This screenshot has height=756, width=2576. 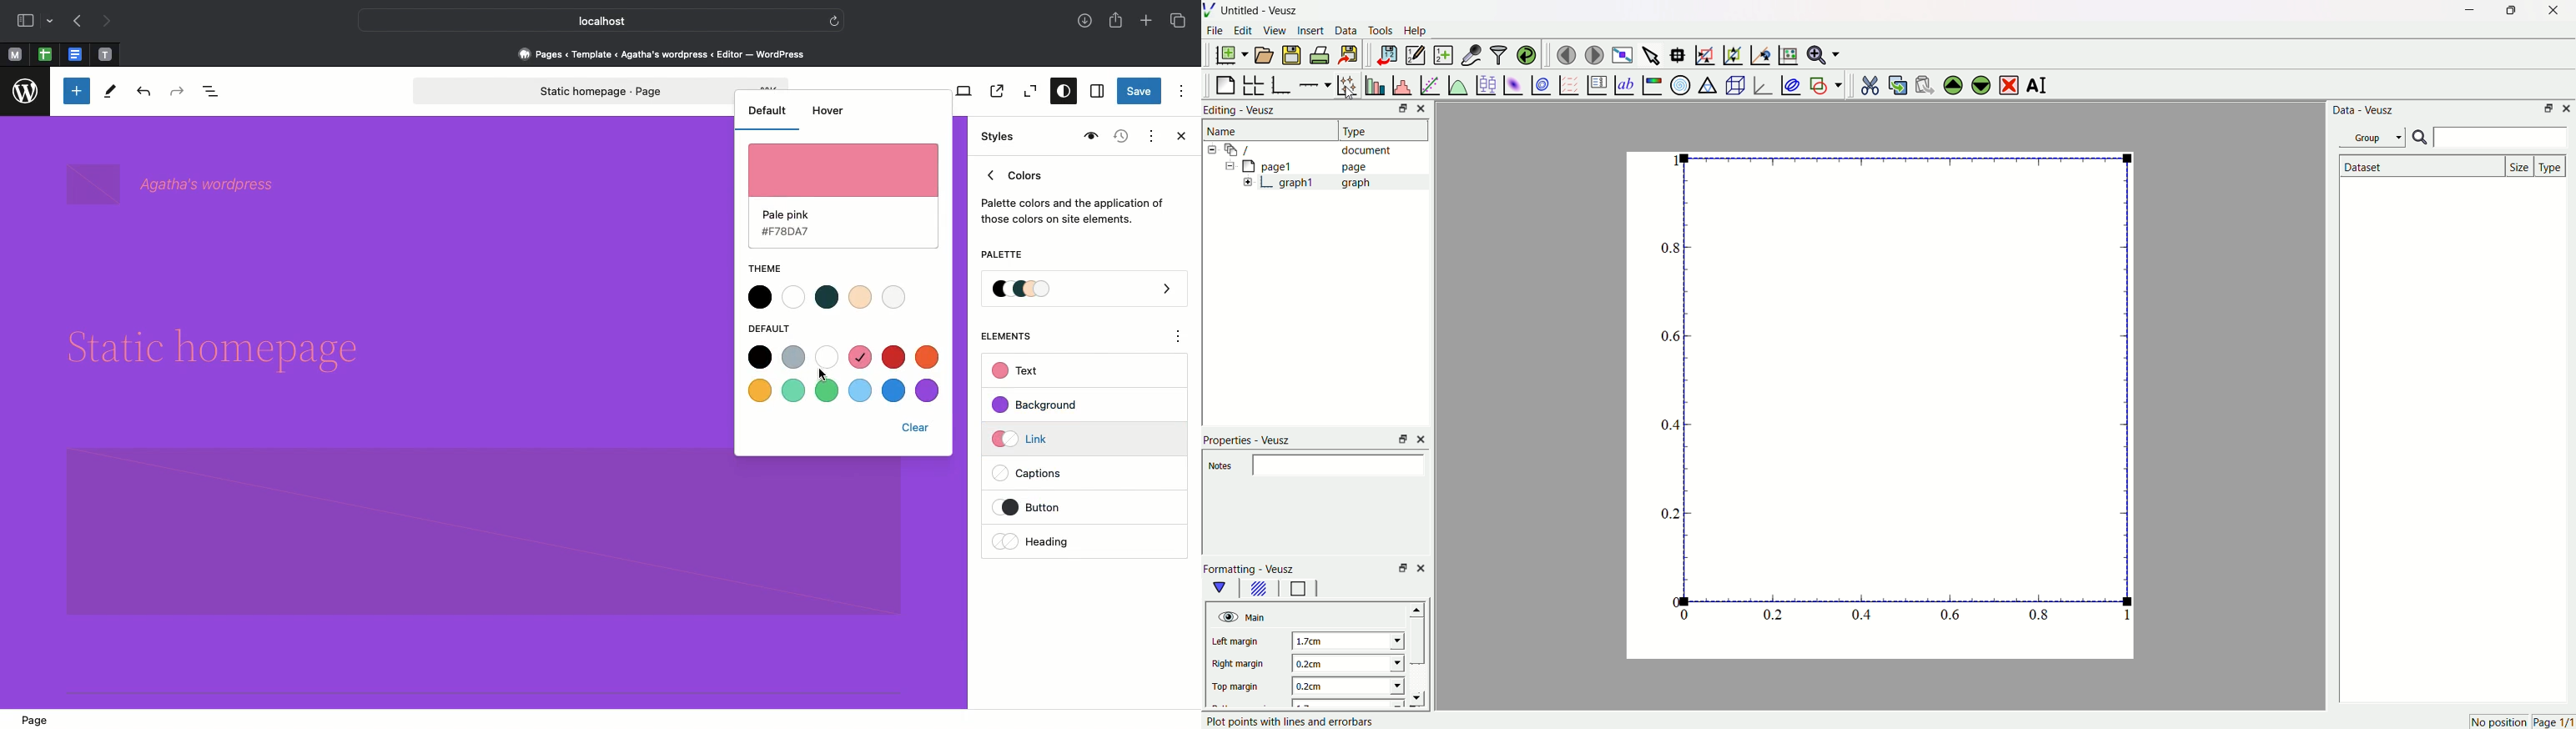 I want to click on Headline, so click(x=219, y=343).